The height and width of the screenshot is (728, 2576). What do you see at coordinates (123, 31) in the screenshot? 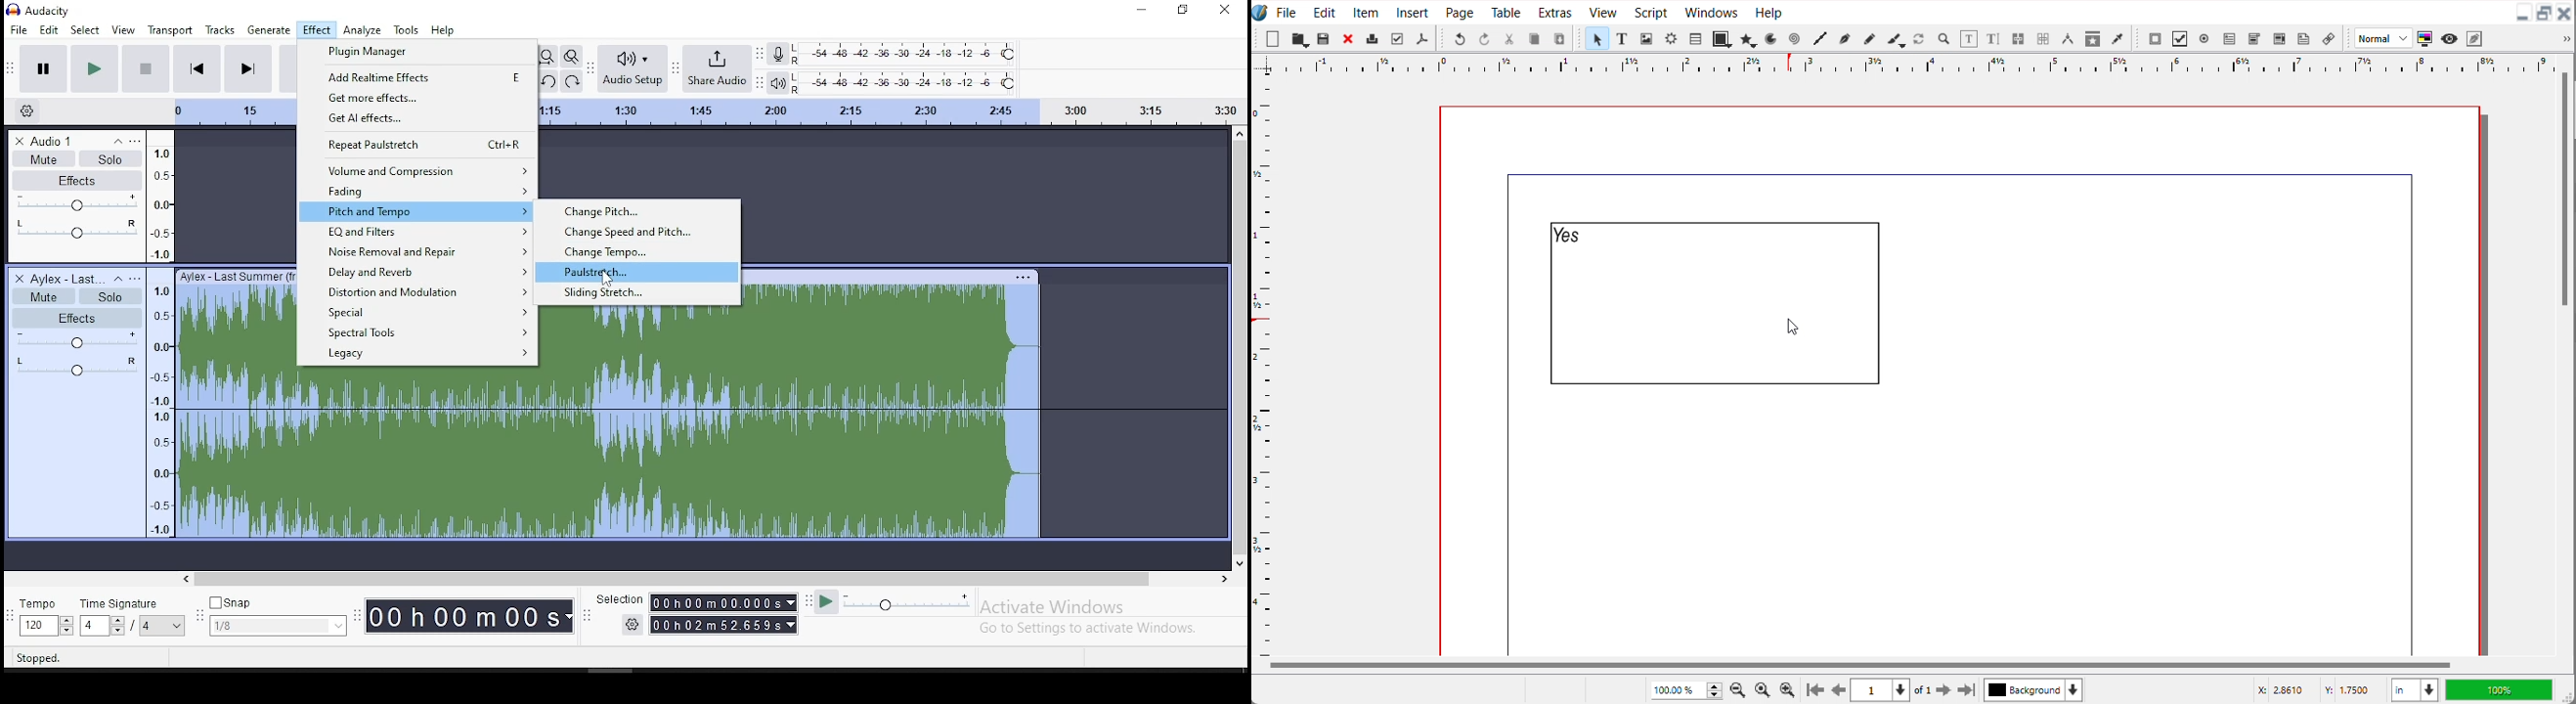
I see `view` at bounding box center [123, 31].